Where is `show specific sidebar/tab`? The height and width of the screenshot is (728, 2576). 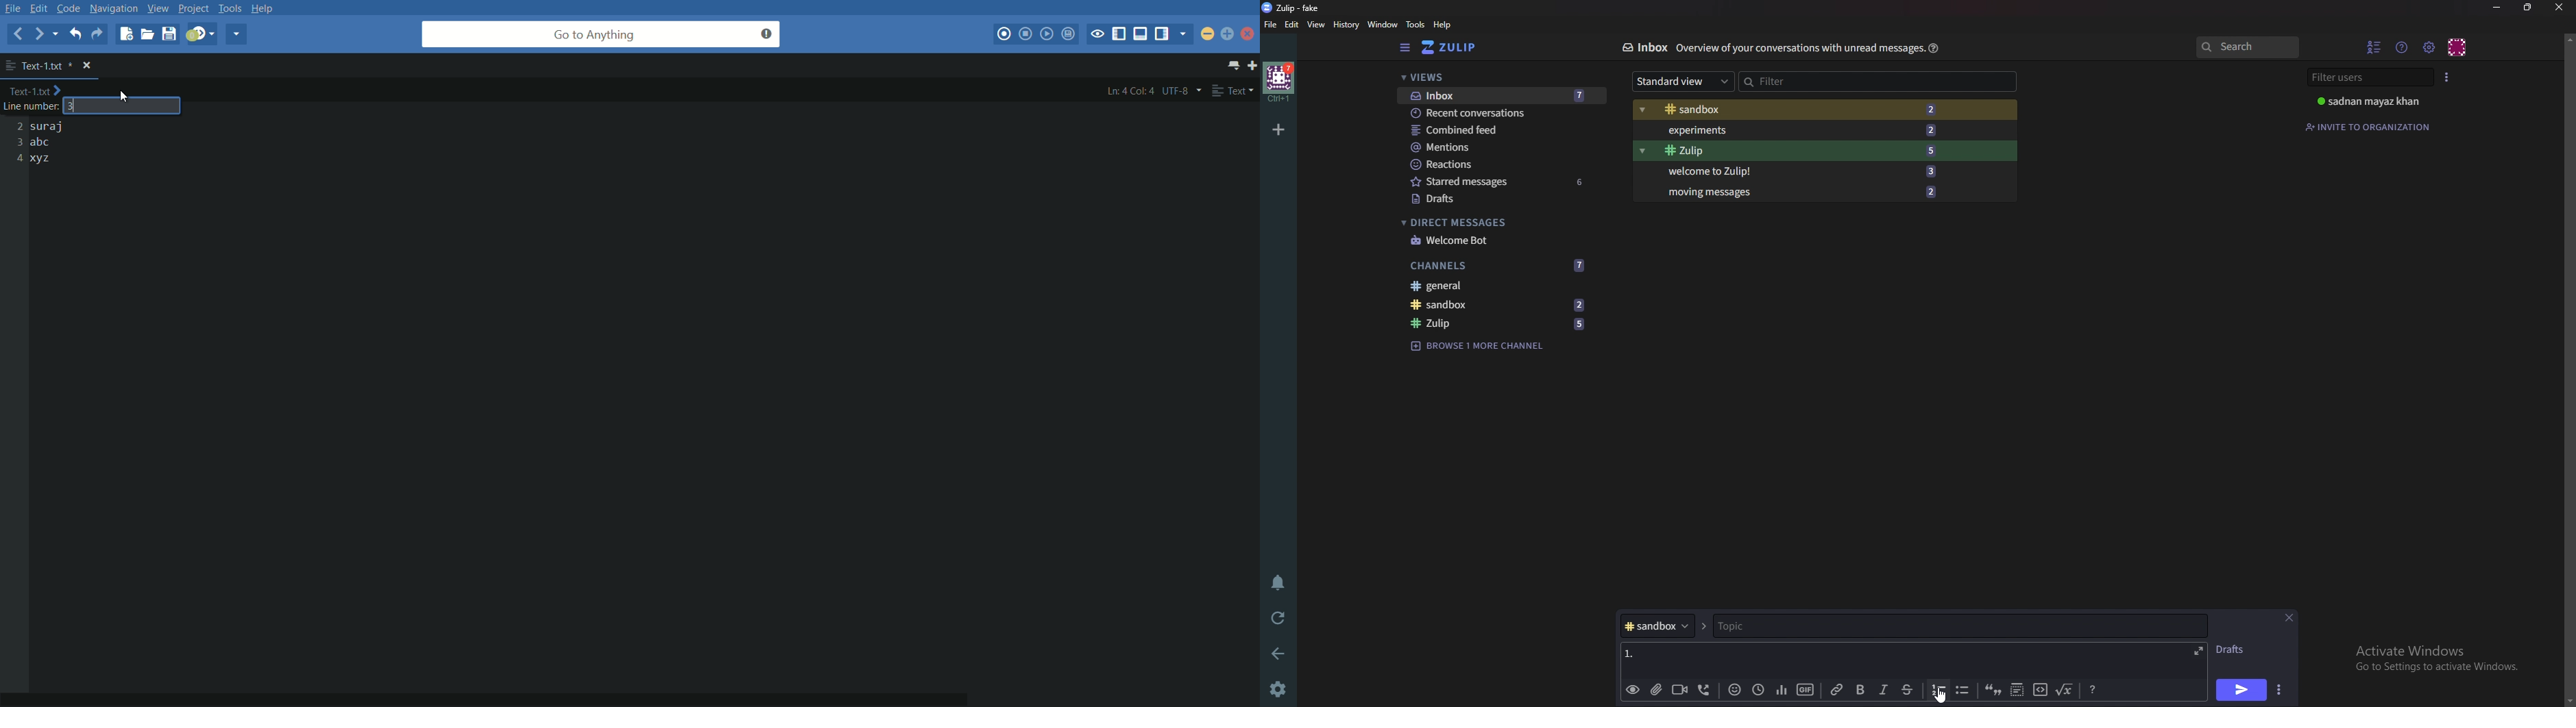 show specific sidebar/tab is located at coordinates (1186, 34).